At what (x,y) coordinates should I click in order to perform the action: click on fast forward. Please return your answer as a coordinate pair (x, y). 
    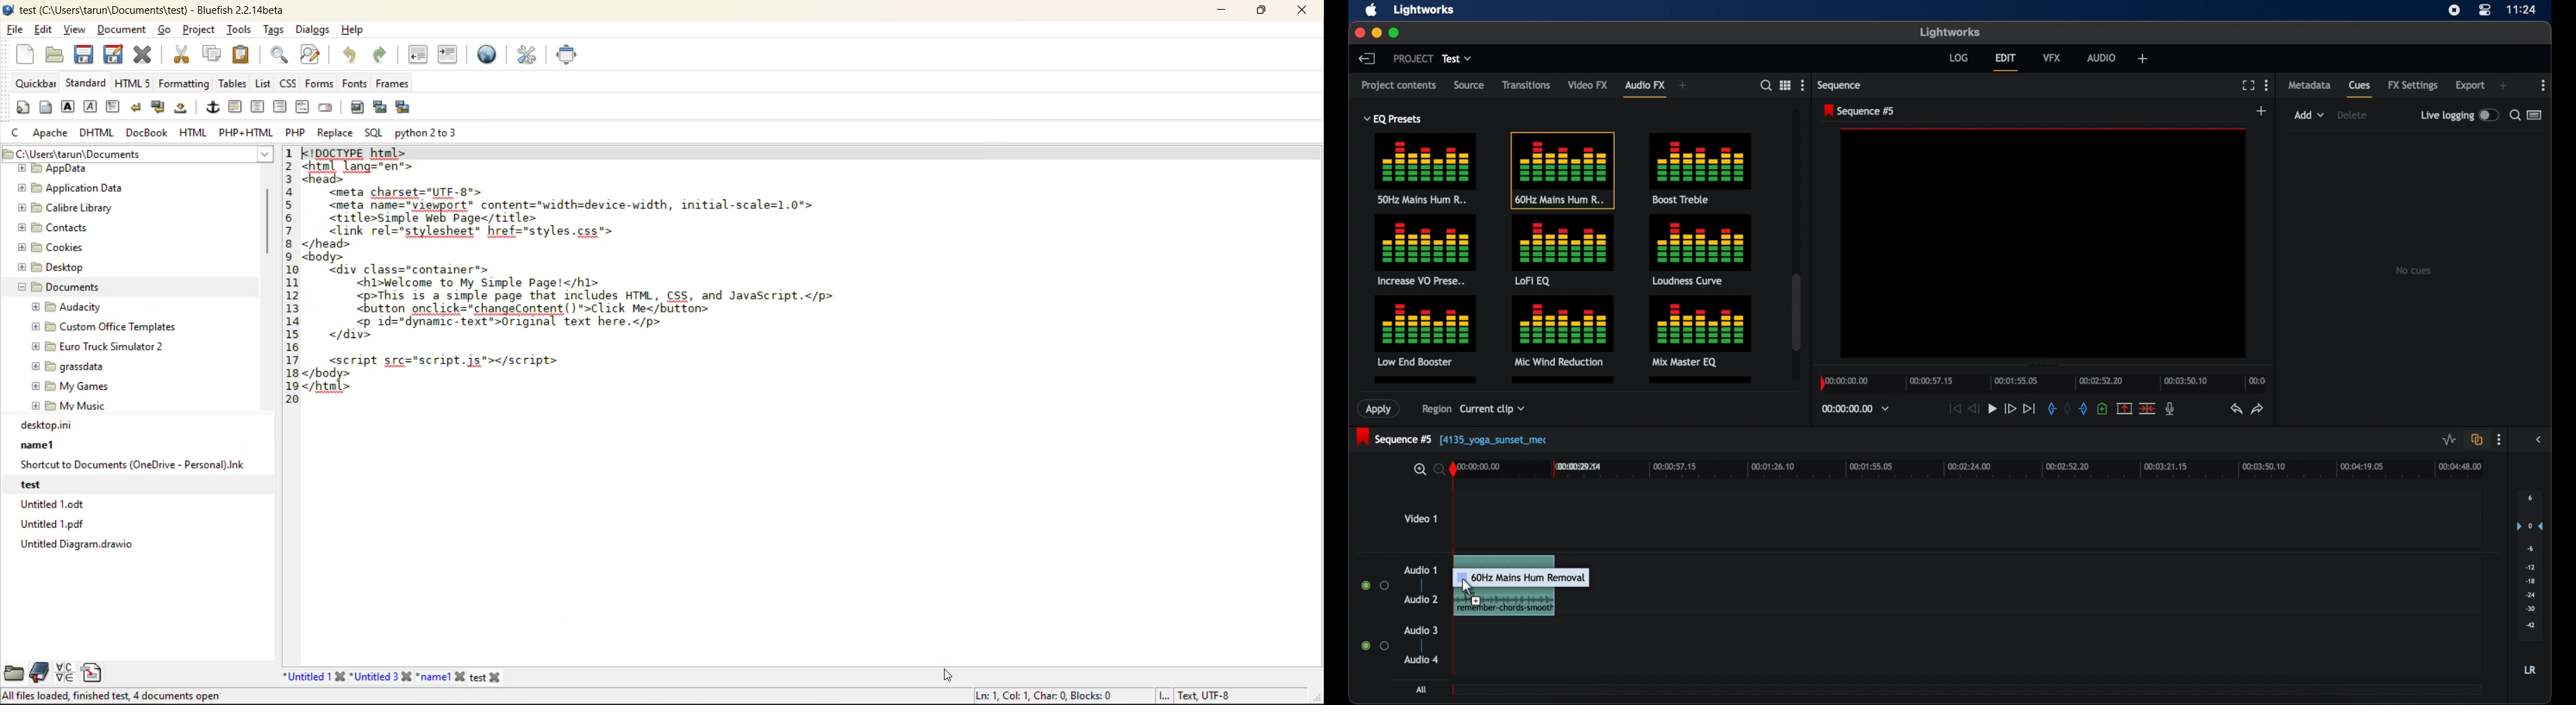
    Looking at the image, I should click on (2010, 410).